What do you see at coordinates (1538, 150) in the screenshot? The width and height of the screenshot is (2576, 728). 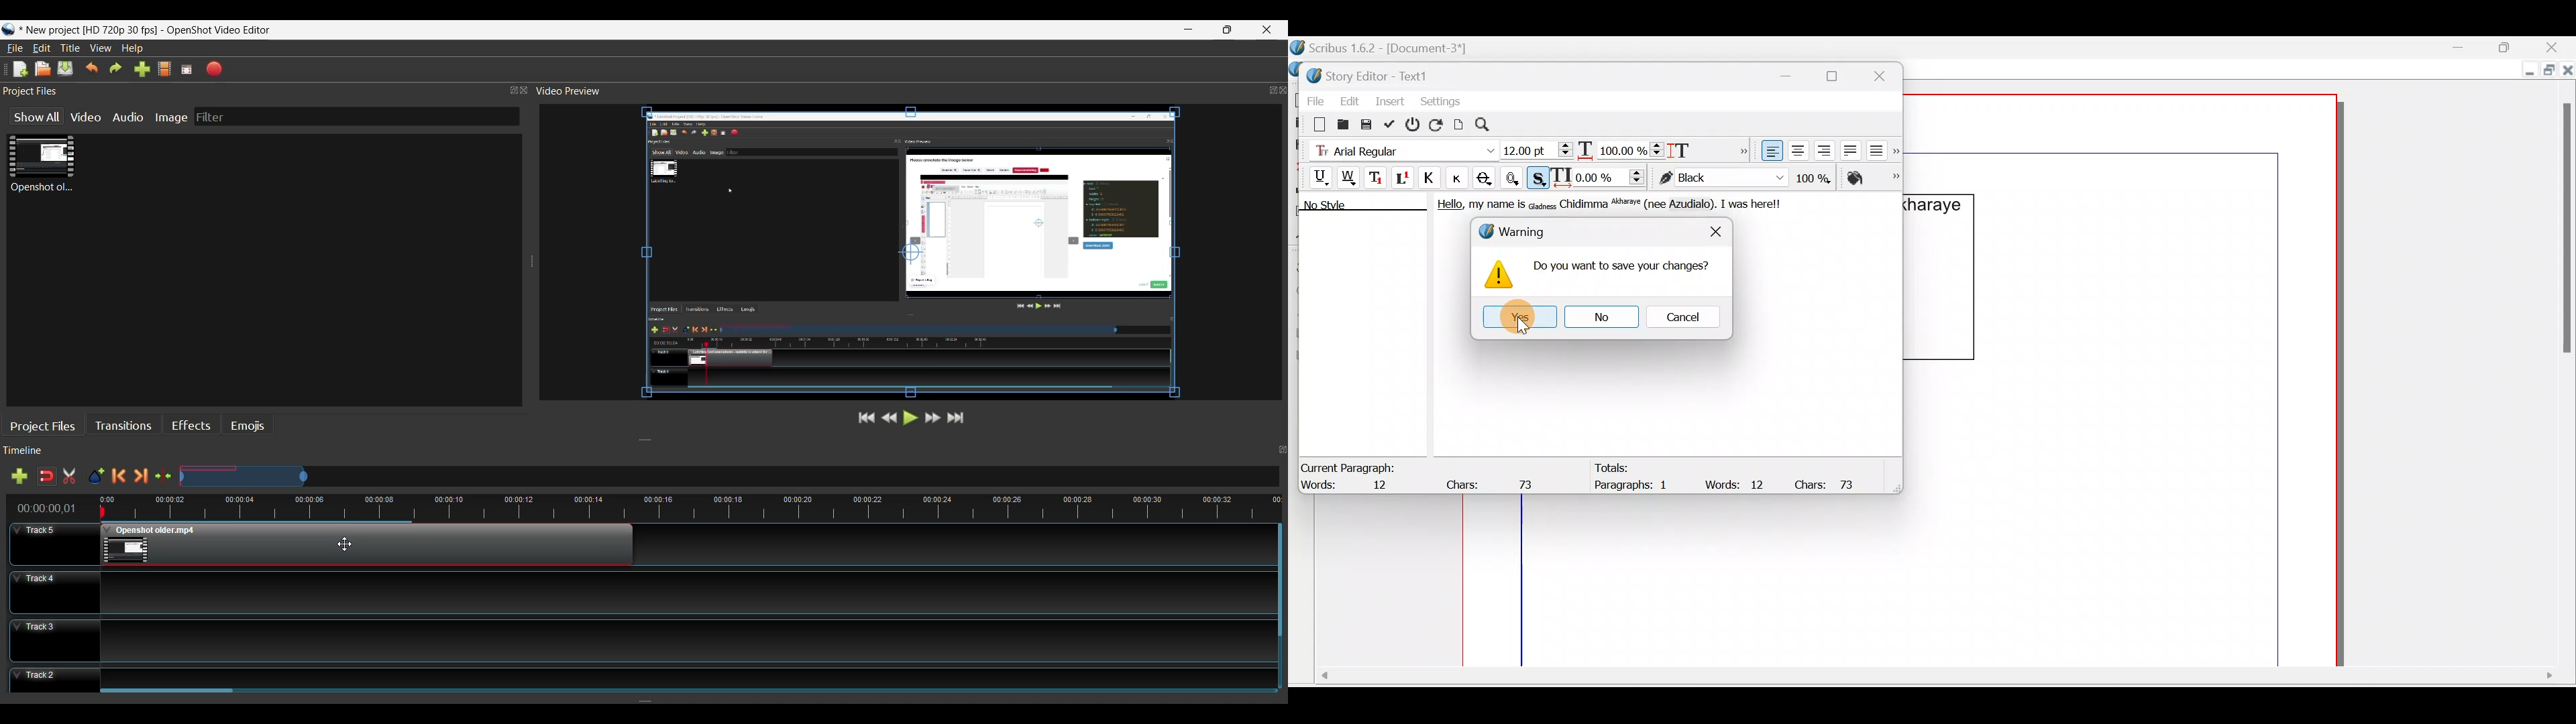 I see `Font size - 12:00pt` at bounding box center [1538, 150].